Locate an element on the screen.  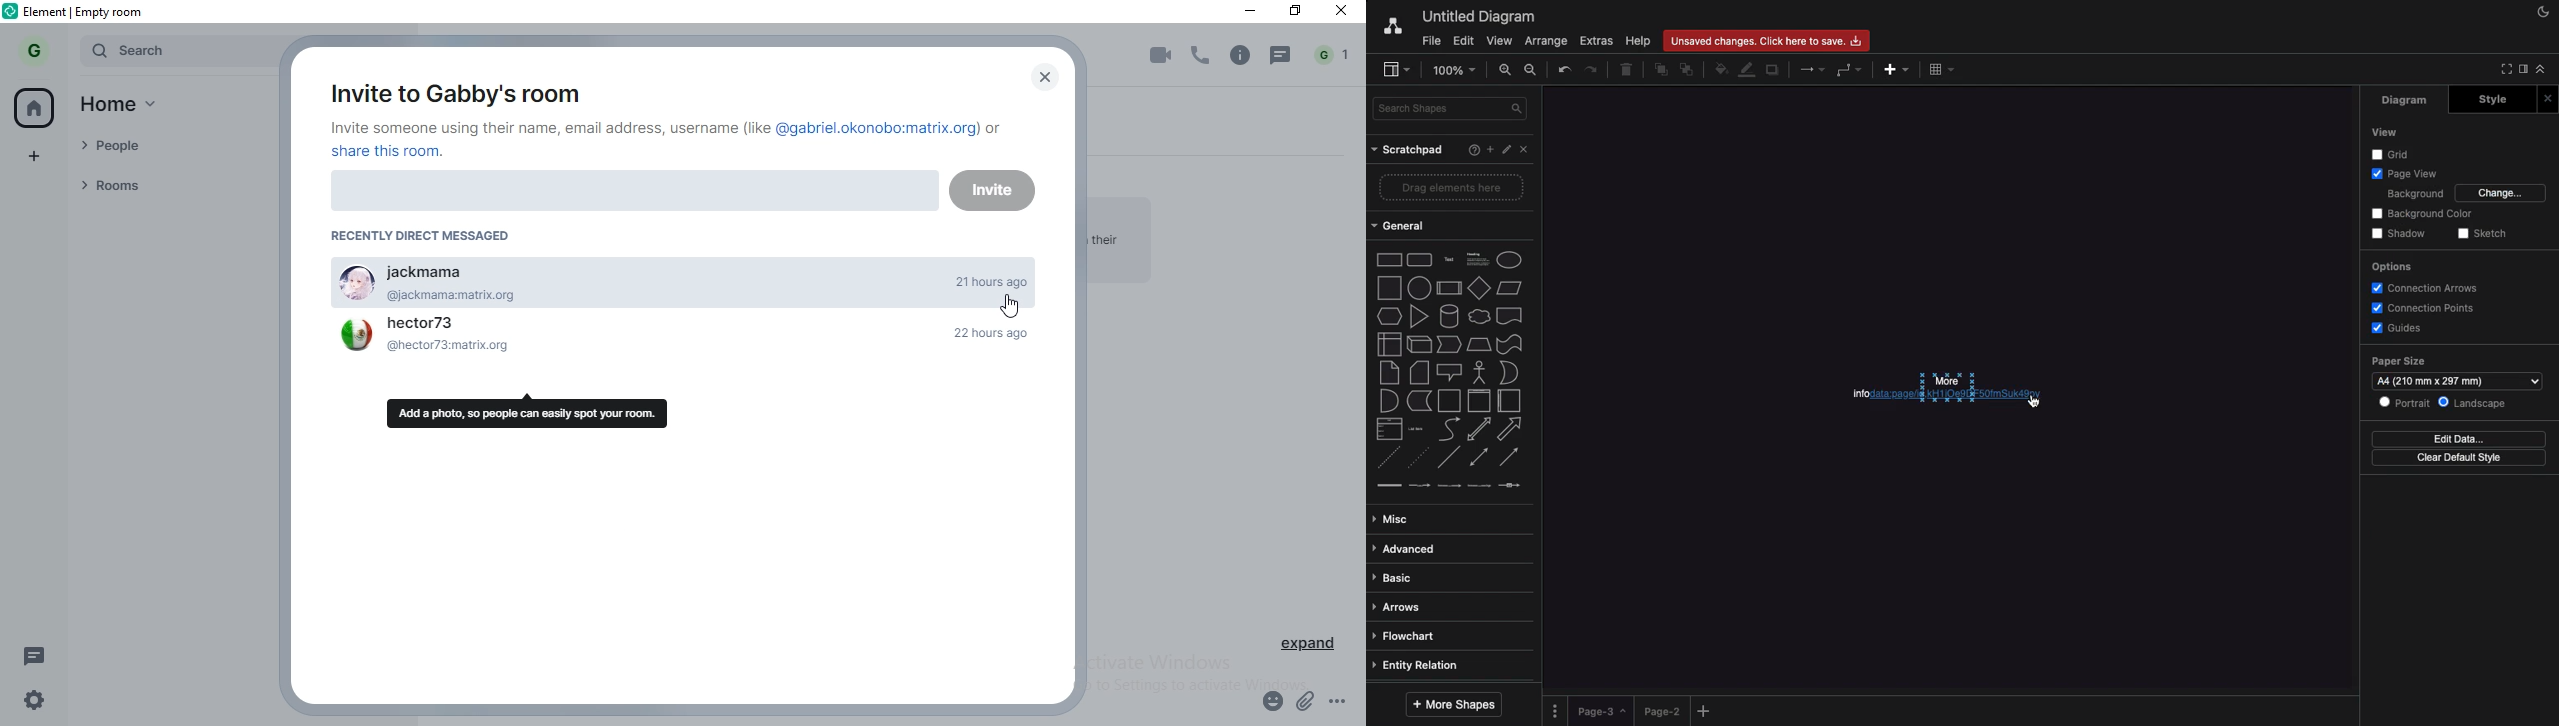
Heading is located at coordinates (1480, 258).